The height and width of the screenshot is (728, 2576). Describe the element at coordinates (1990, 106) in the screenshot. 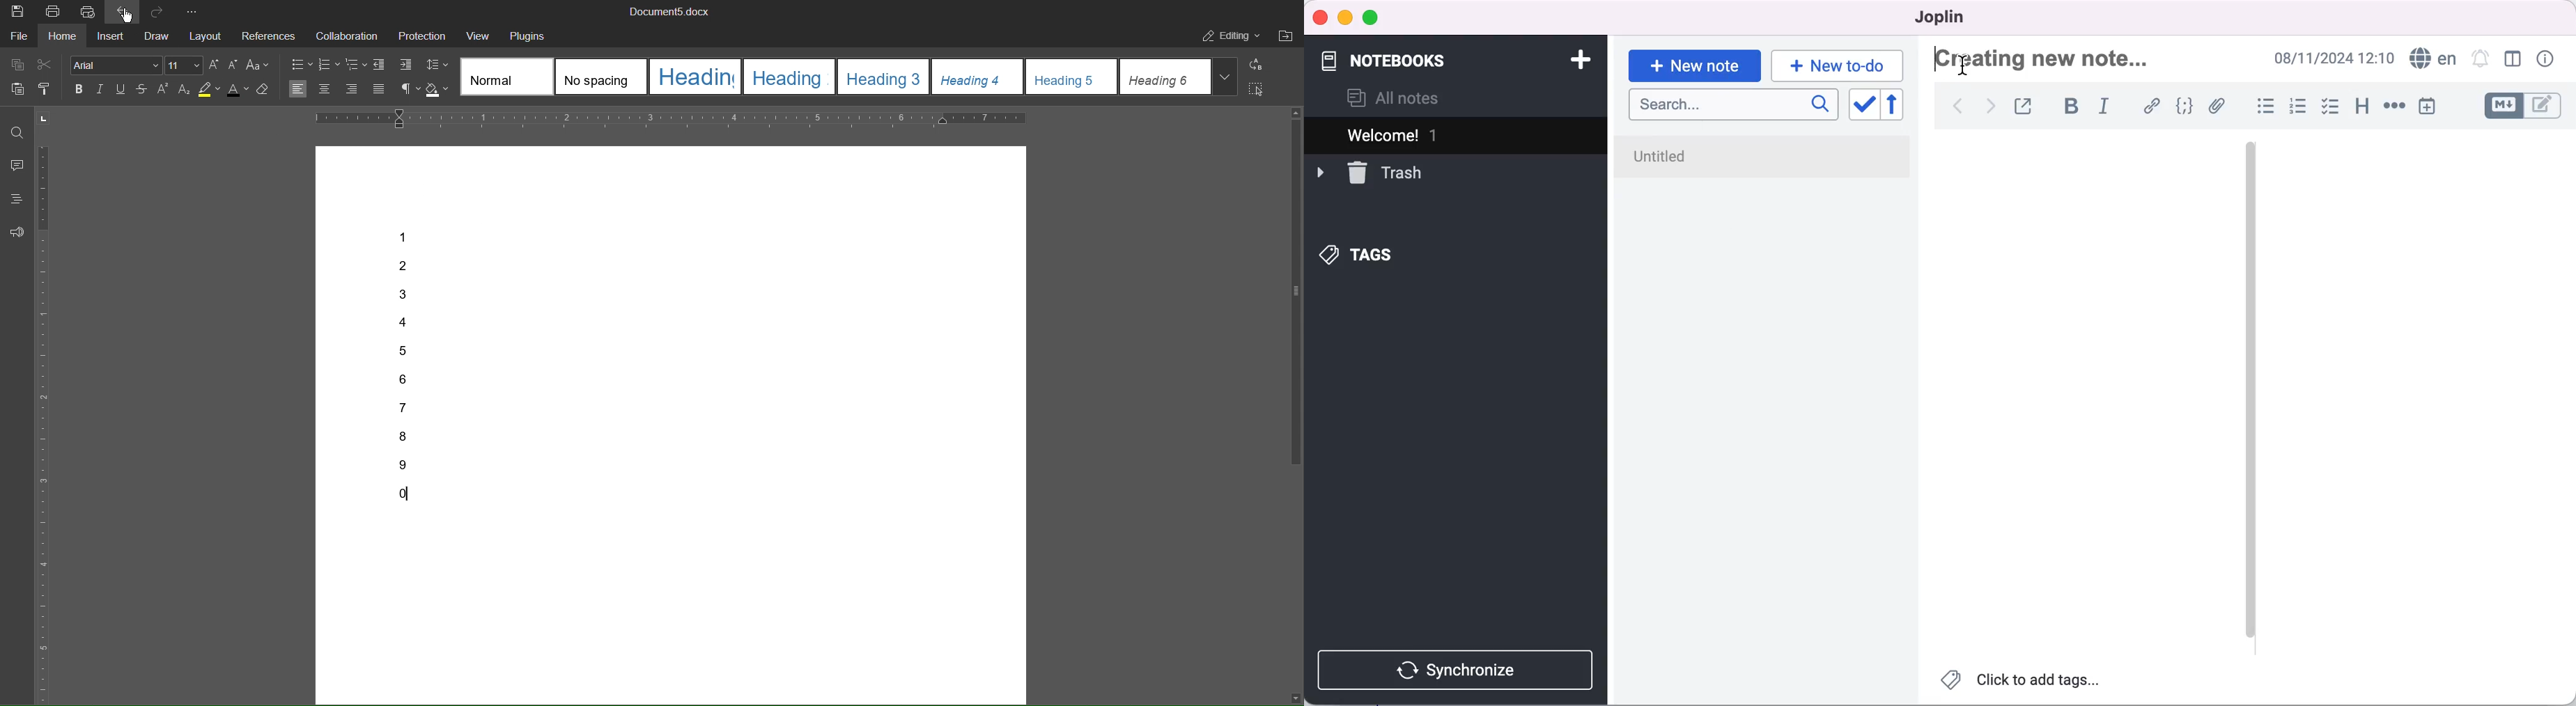

I see `forward` at that location.